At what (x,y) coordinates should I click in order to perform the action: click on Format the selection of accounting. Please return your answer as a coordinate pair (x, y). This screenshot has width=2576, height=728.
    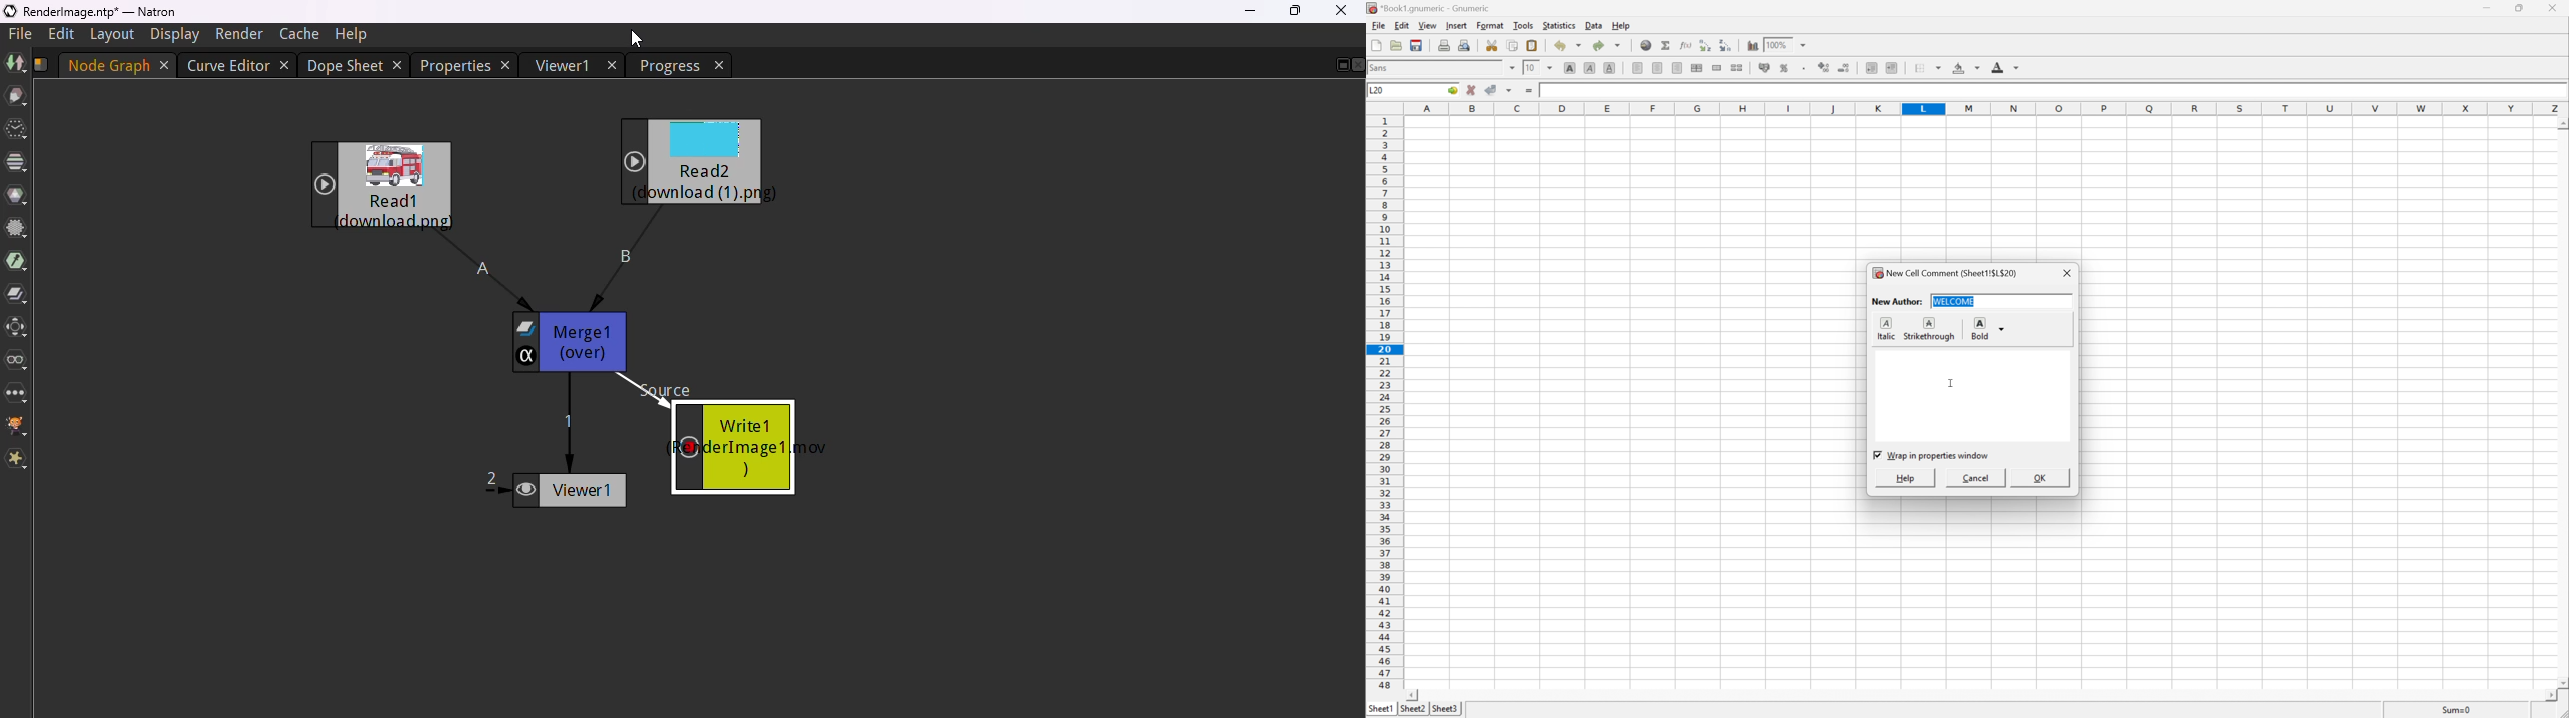
    Looking at the image, I should click on (1765, 68).